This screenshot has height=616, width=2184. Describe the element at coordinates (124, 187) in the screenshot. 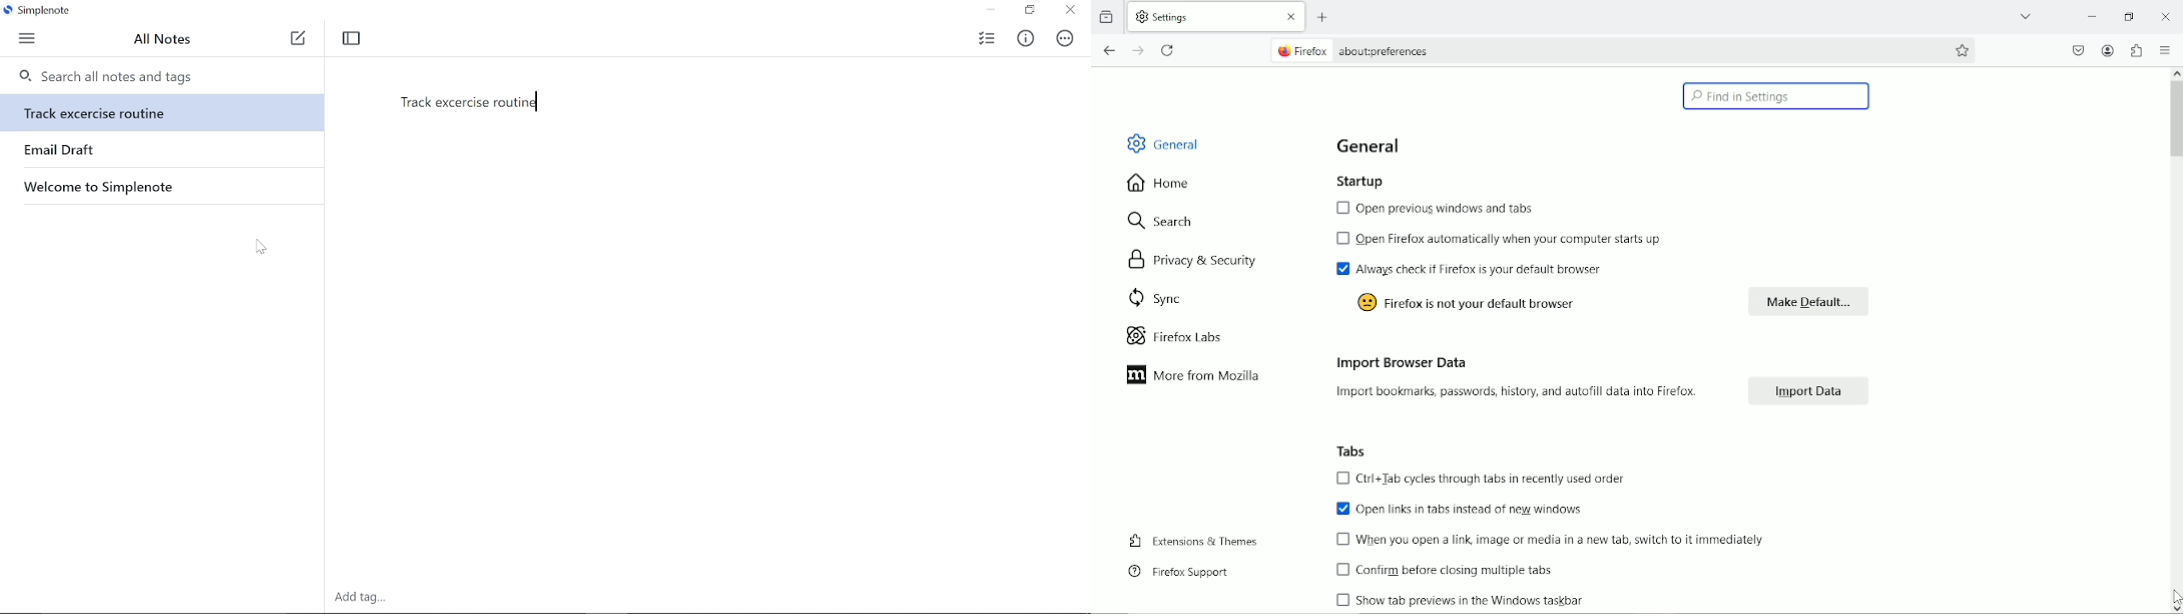

I see `Welcome to Simplenote` at that location.